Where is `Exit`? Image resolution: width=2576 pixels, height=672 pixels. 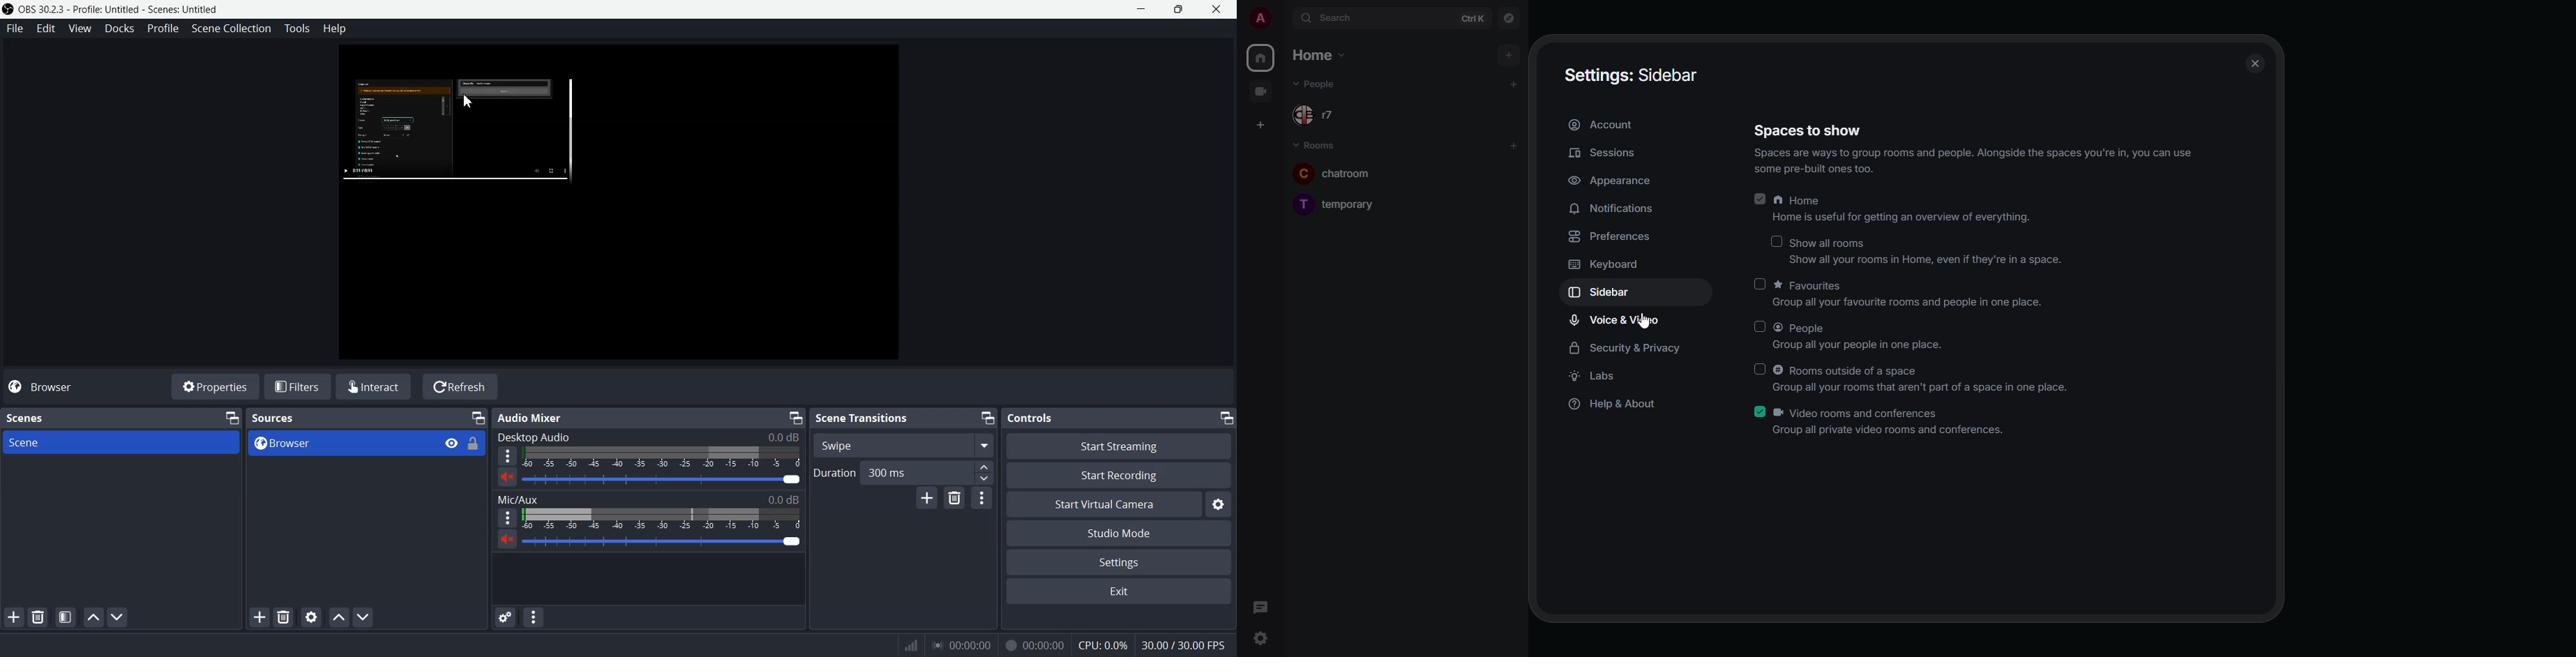 Exit is located at coordinates (1117, 593).